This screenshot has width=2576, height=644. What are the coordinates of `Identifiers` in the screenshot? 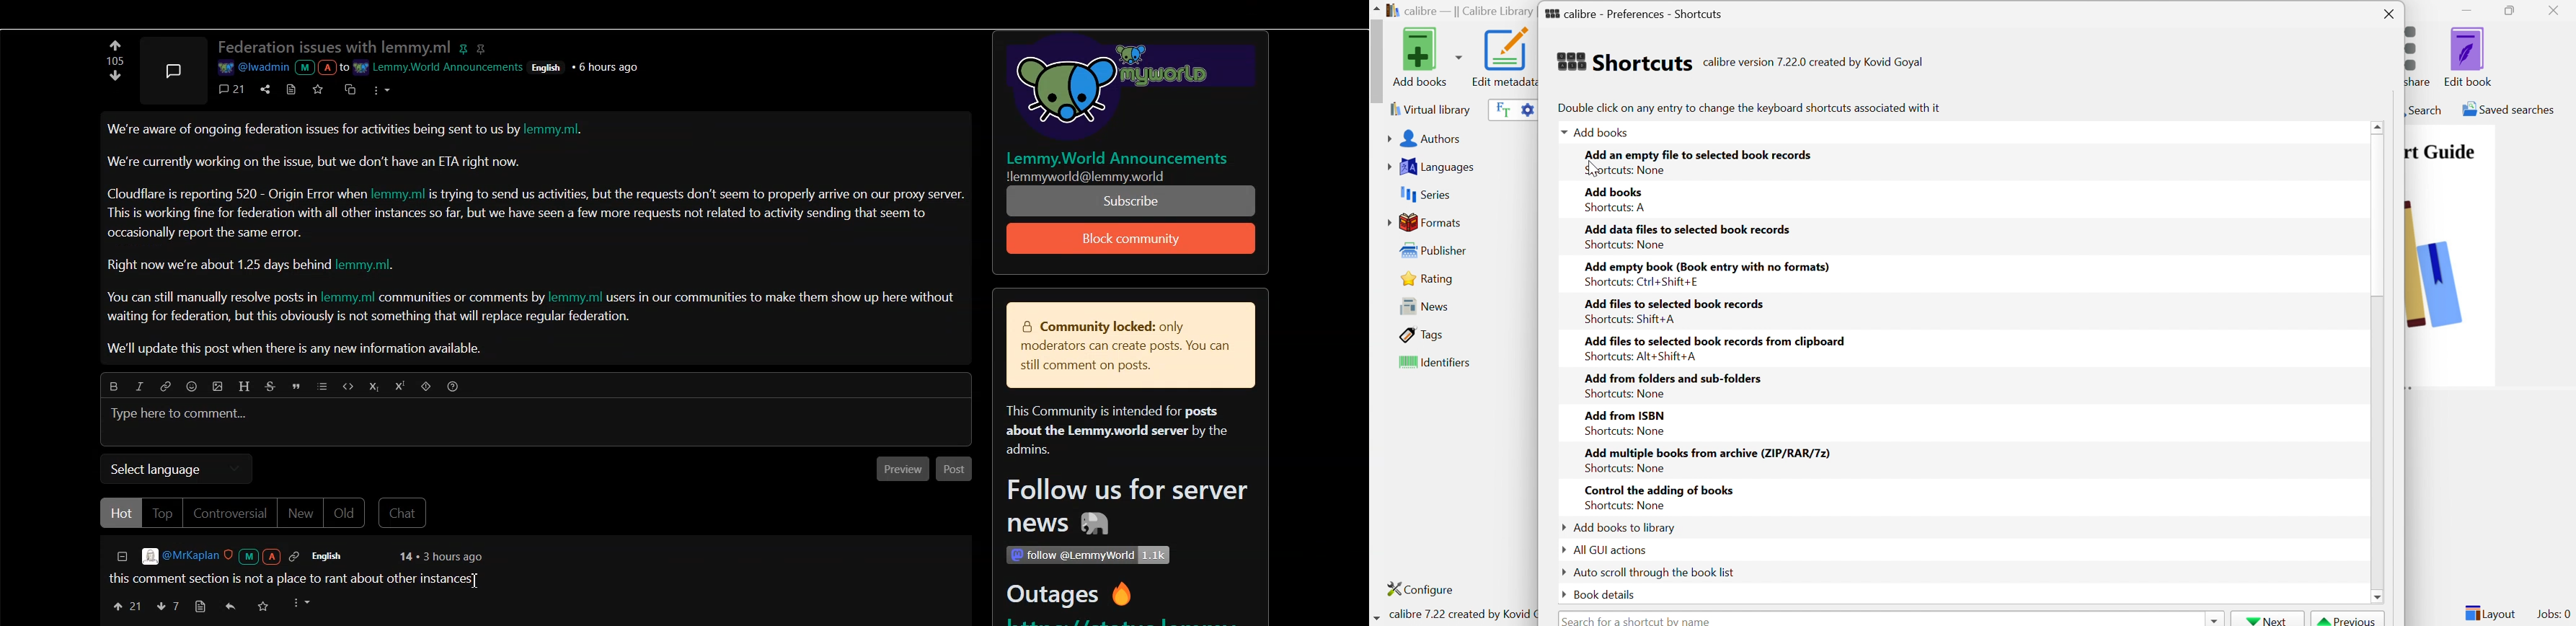 It's located at (1437, 363).